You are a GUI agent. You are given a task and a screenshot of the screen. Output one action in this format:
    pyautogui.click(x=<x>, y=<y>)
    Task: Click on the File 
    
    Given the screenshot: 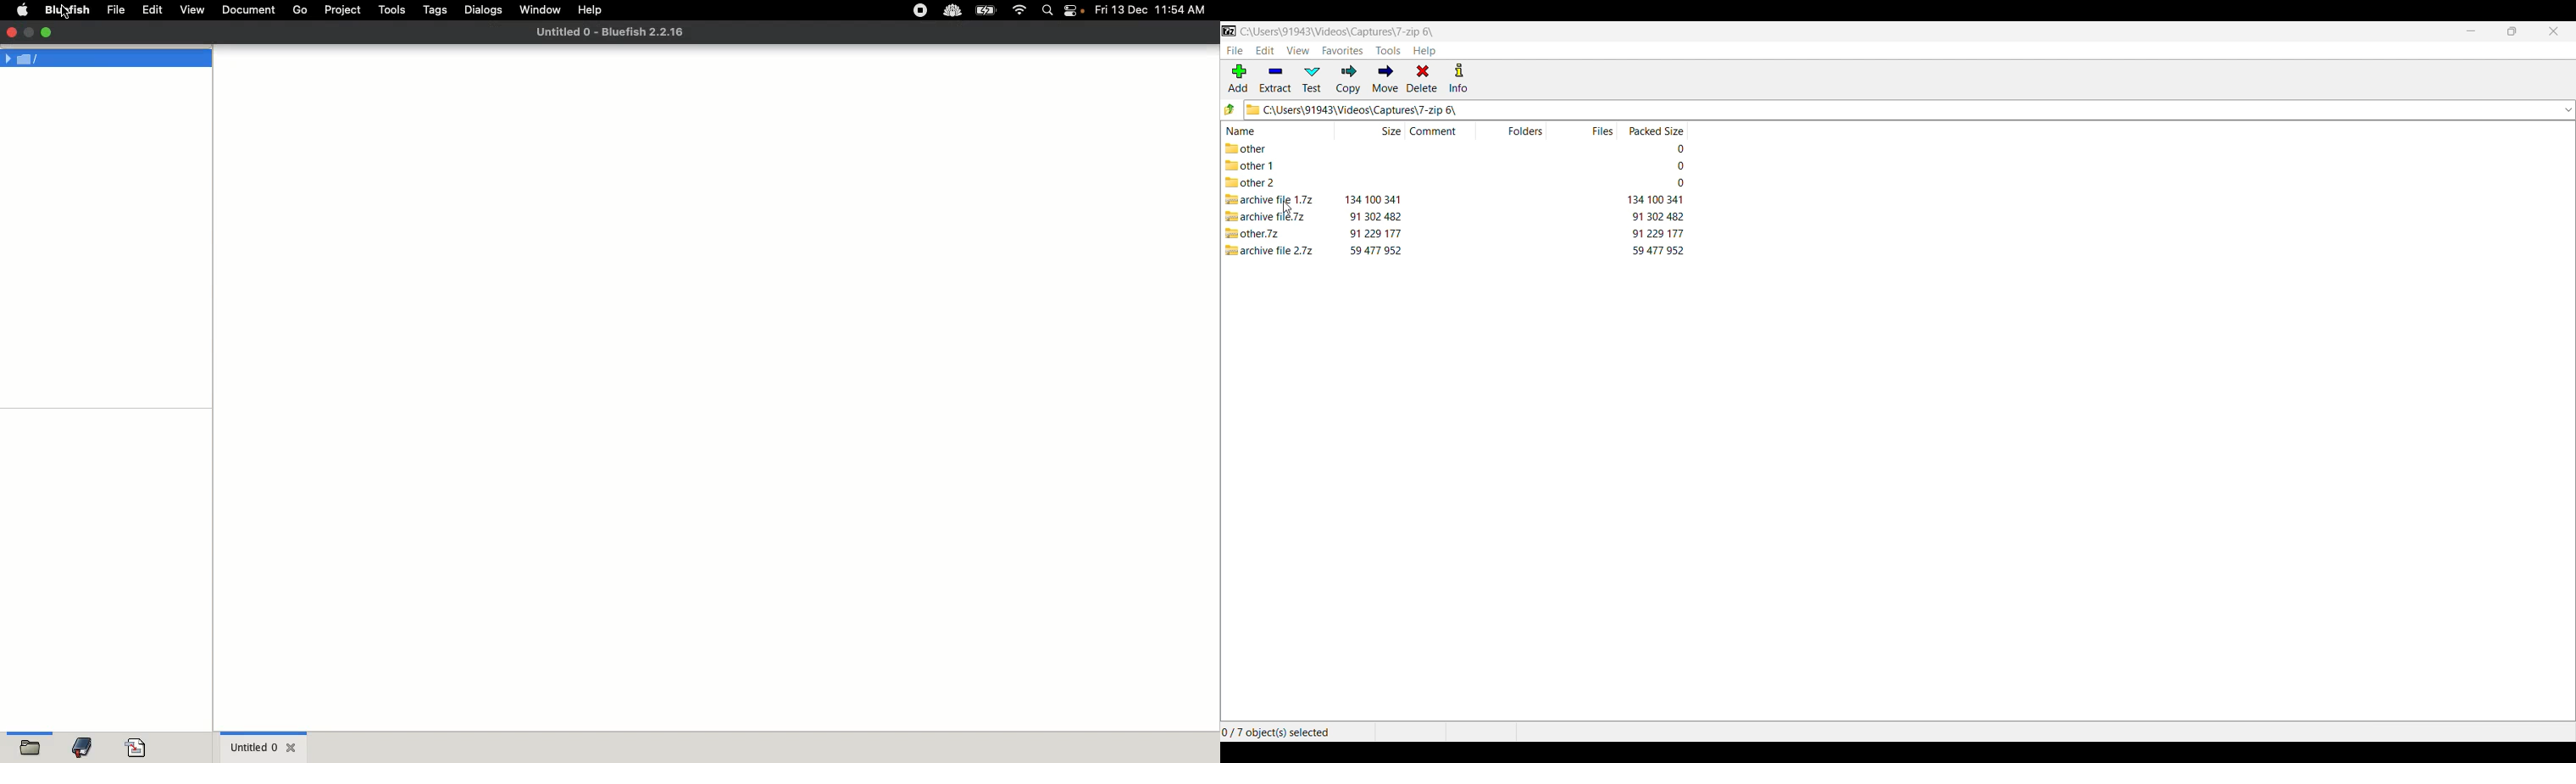 What is the action you would take?
    pyautogui.click(x=1234, y=51)
    